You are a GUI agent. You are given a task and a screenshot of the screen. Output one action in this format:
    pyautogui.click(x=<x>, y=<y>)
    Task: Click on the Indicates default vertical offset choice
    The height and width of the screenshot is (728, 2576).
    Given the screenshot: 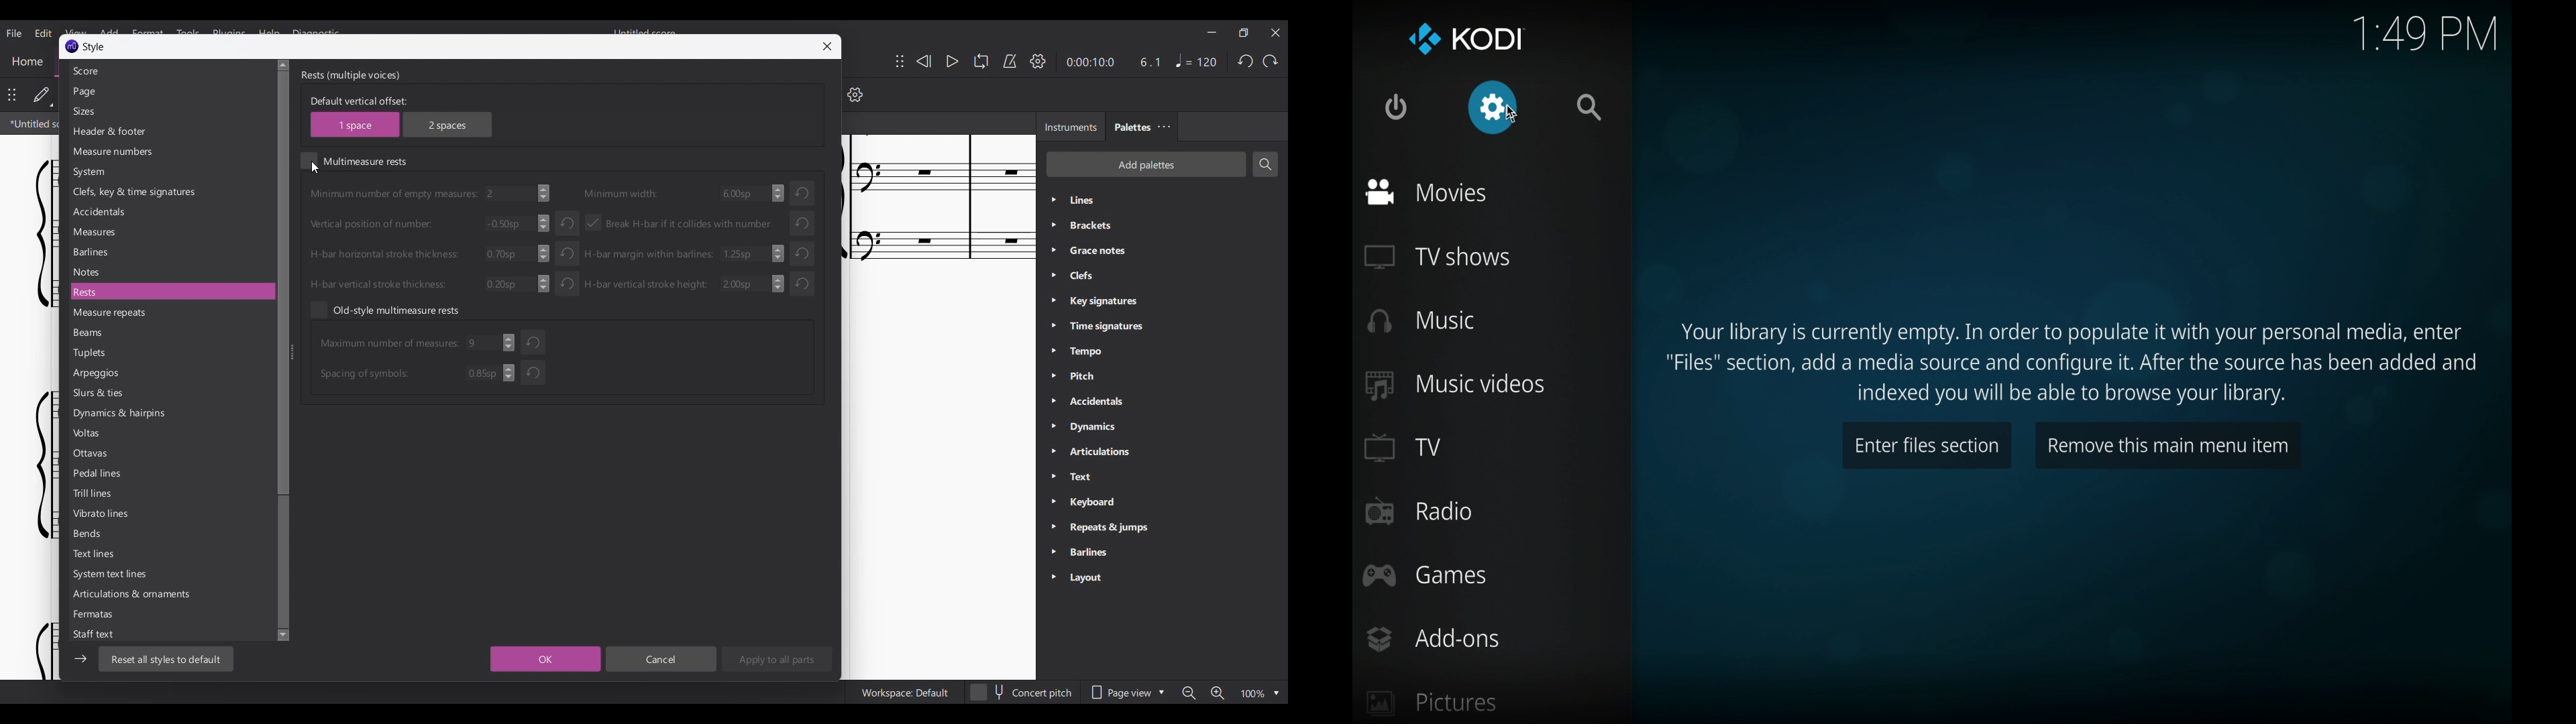 What is the action you would take?
    pyautogui.click(x=358, y=101)
    